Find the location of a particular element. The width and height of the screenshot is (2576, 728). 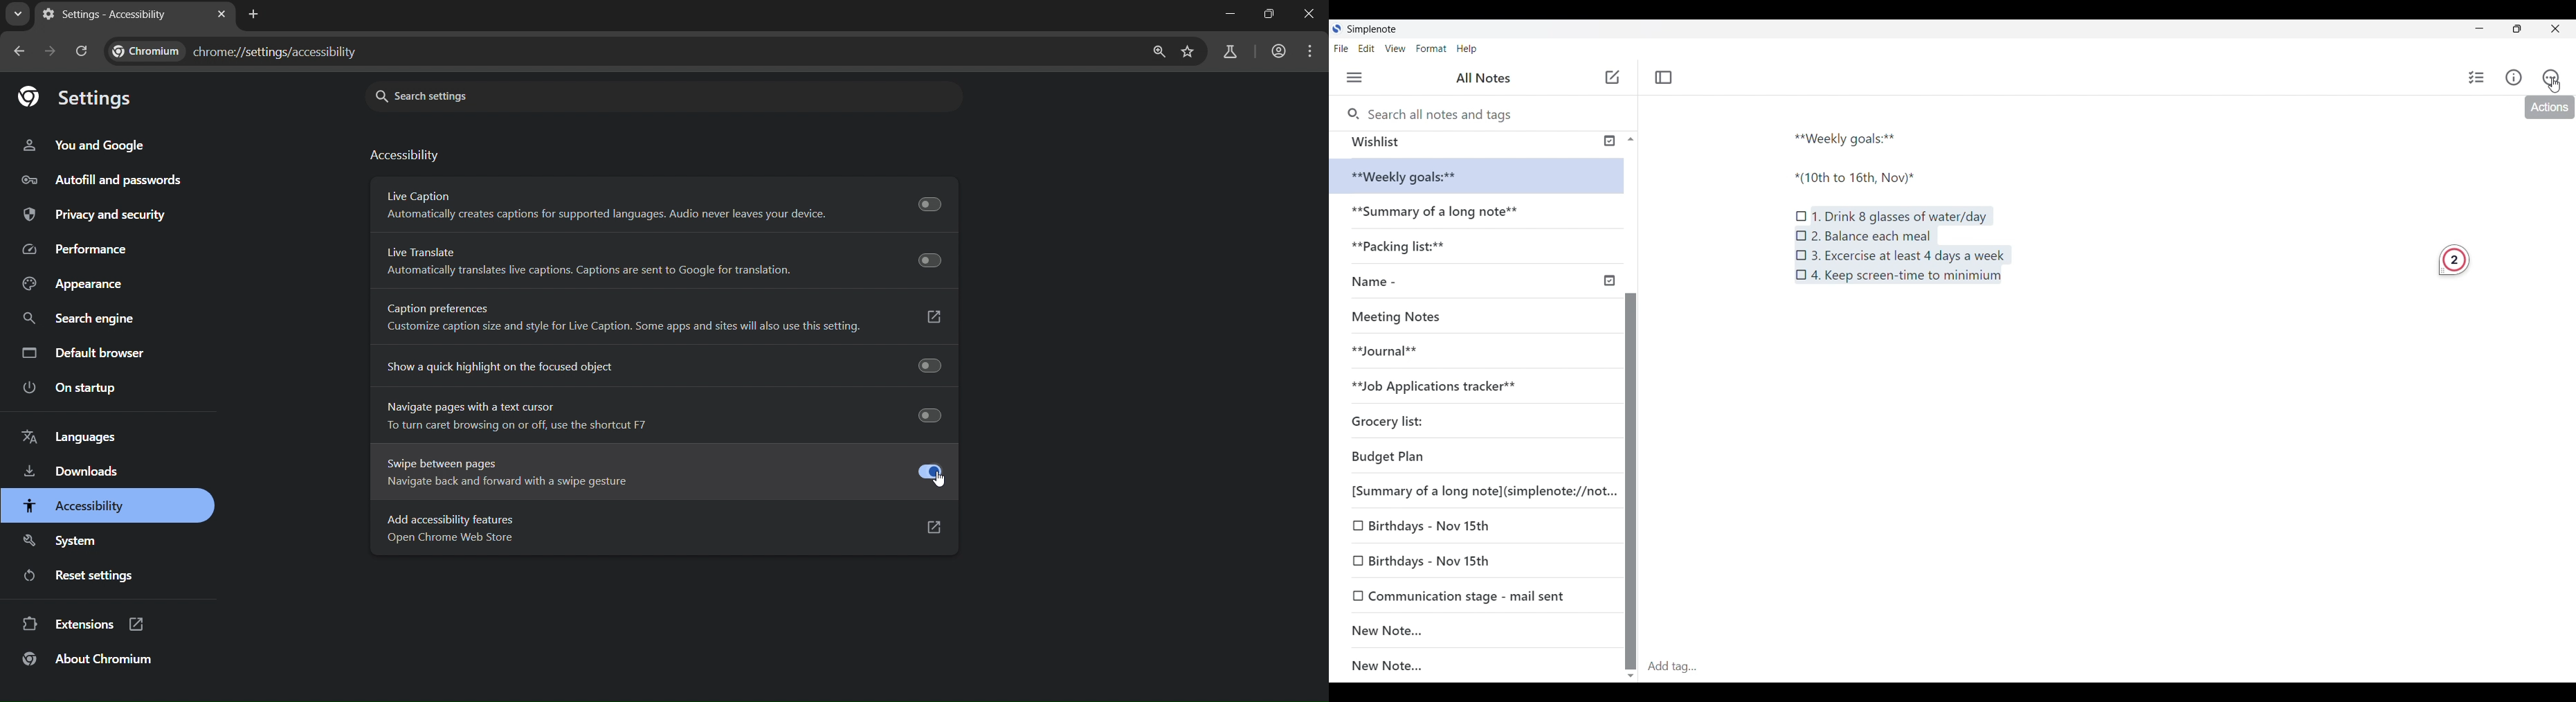

File is located at coordinates (1344, 48).